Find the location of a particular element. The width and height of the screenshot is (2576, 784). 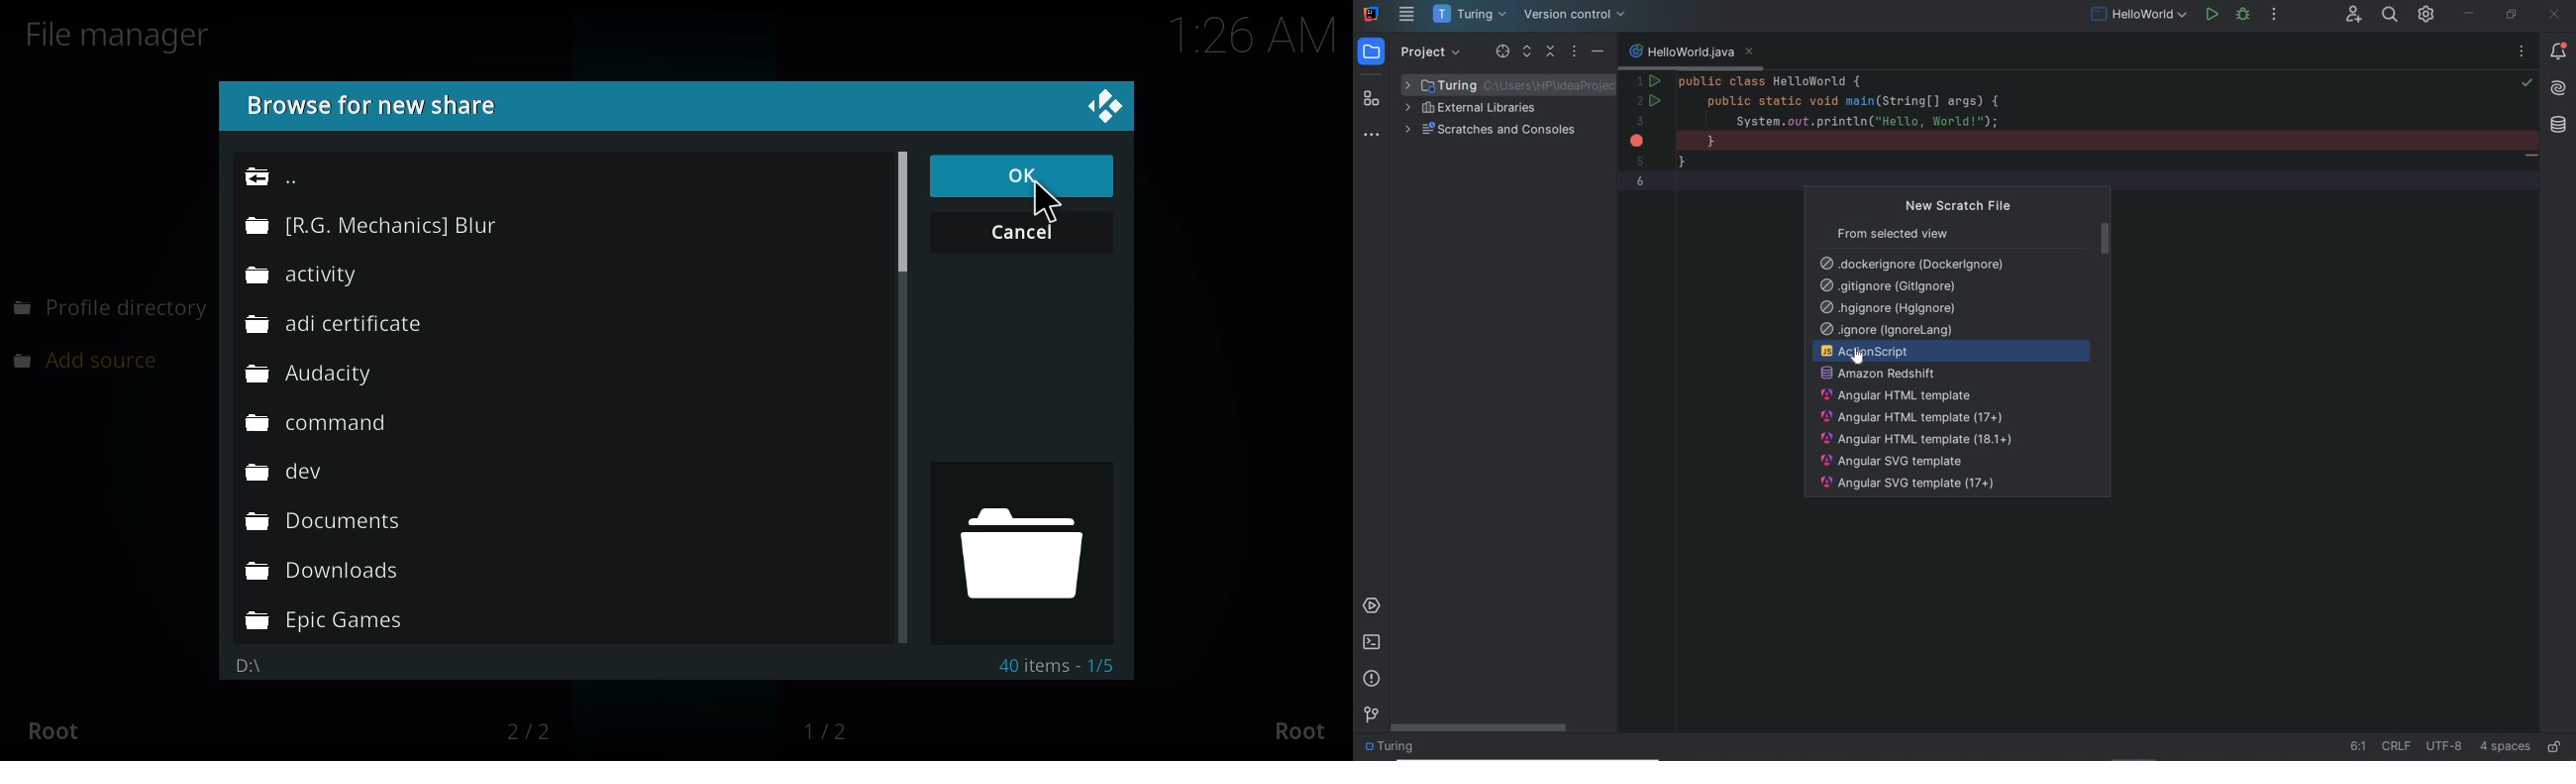

file is located at coordinates (311, 376).